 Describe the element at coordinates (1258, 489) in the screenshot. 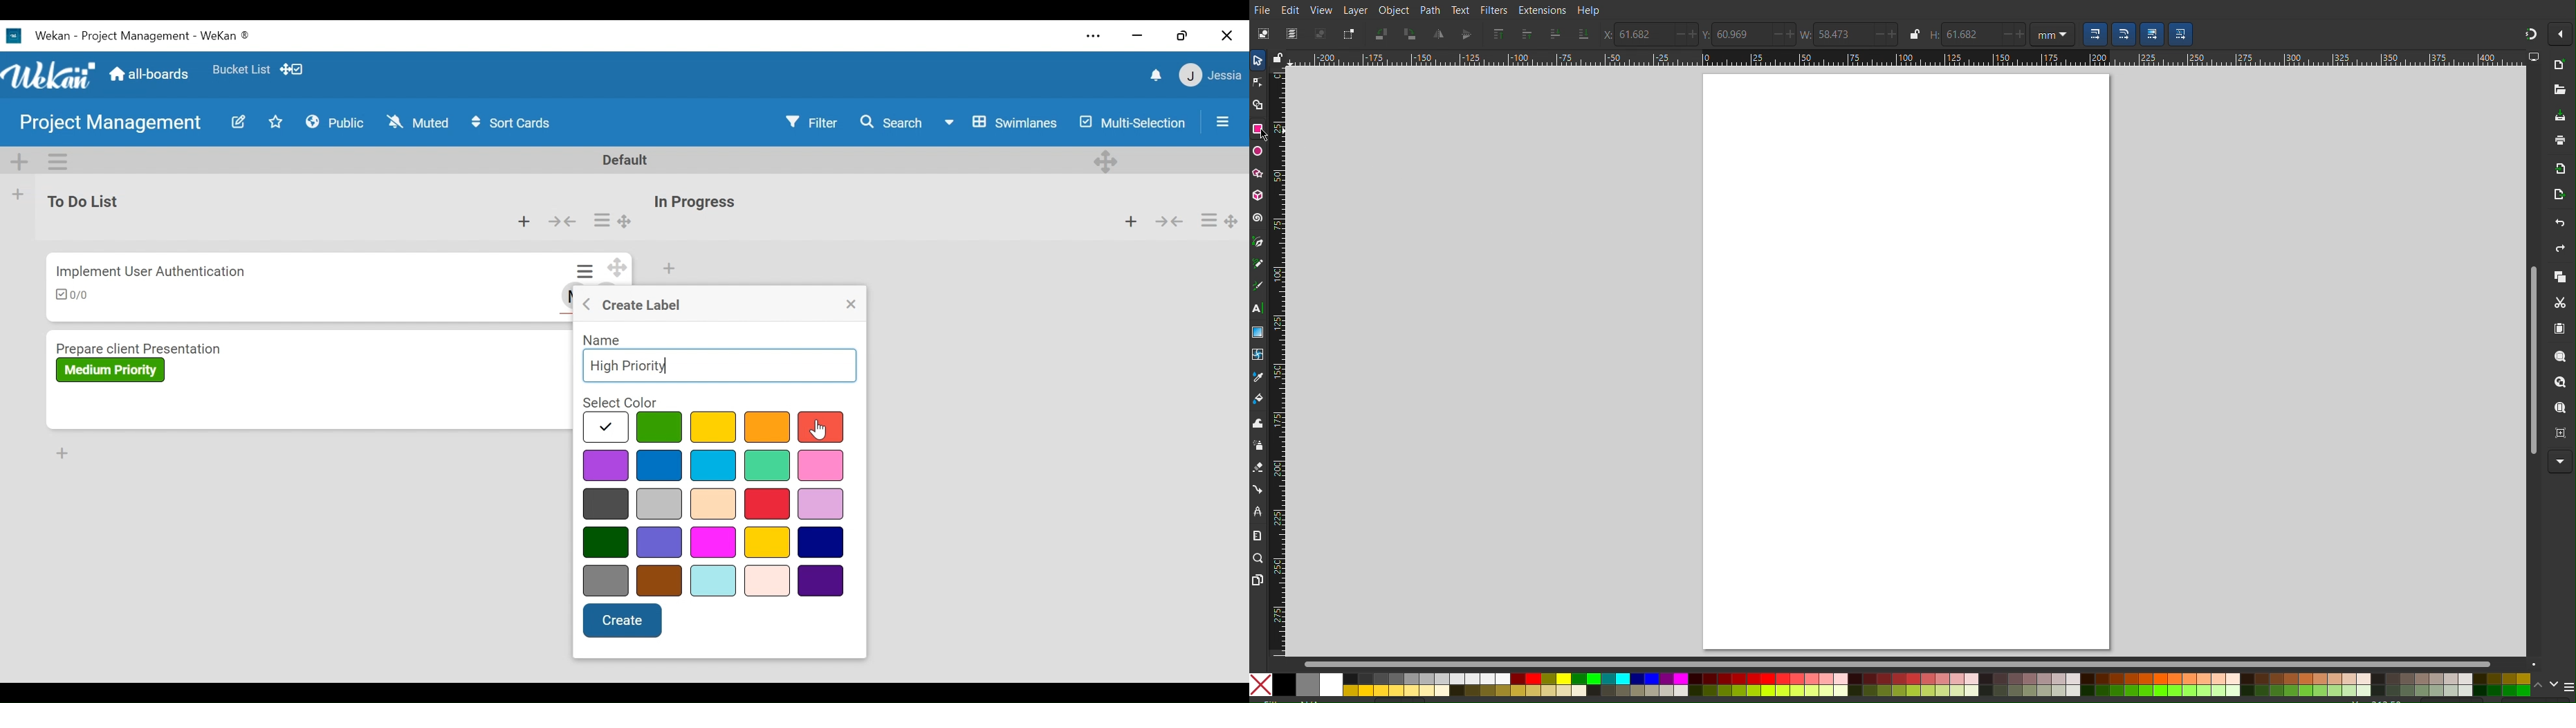

I see `Connection` at that location.